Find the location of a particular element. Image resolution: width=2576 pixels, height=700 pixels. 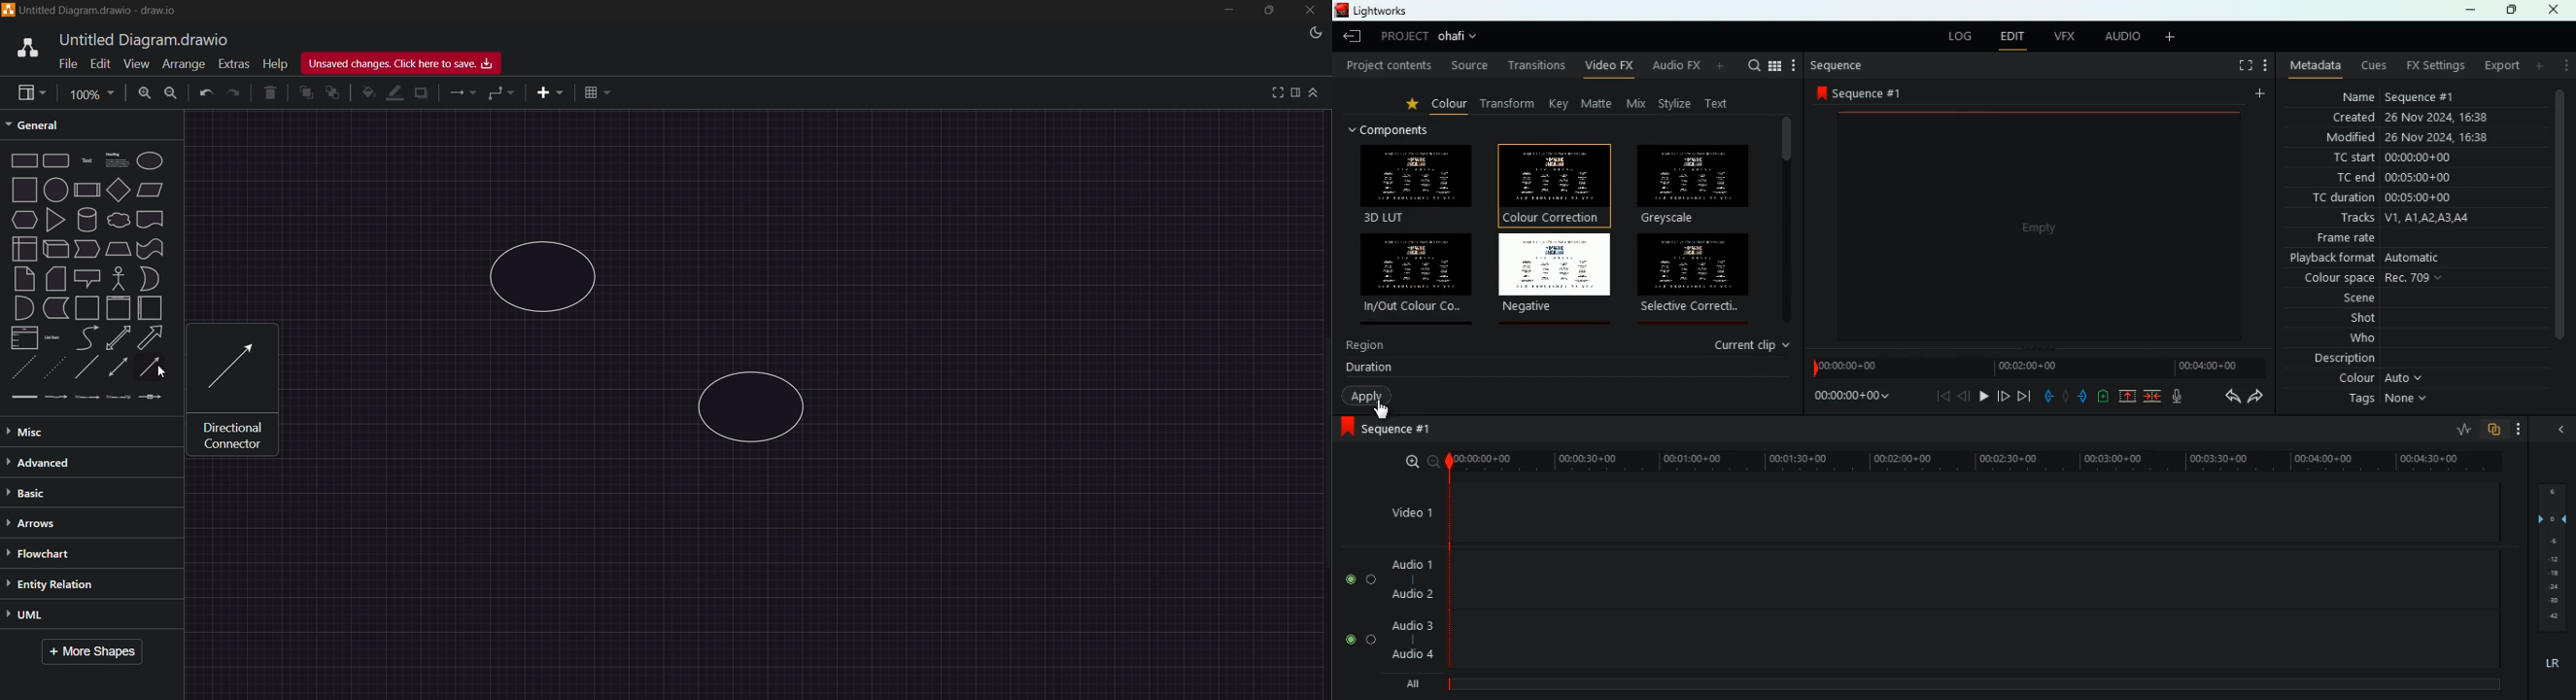

region is located at coordinates (1367, 348).